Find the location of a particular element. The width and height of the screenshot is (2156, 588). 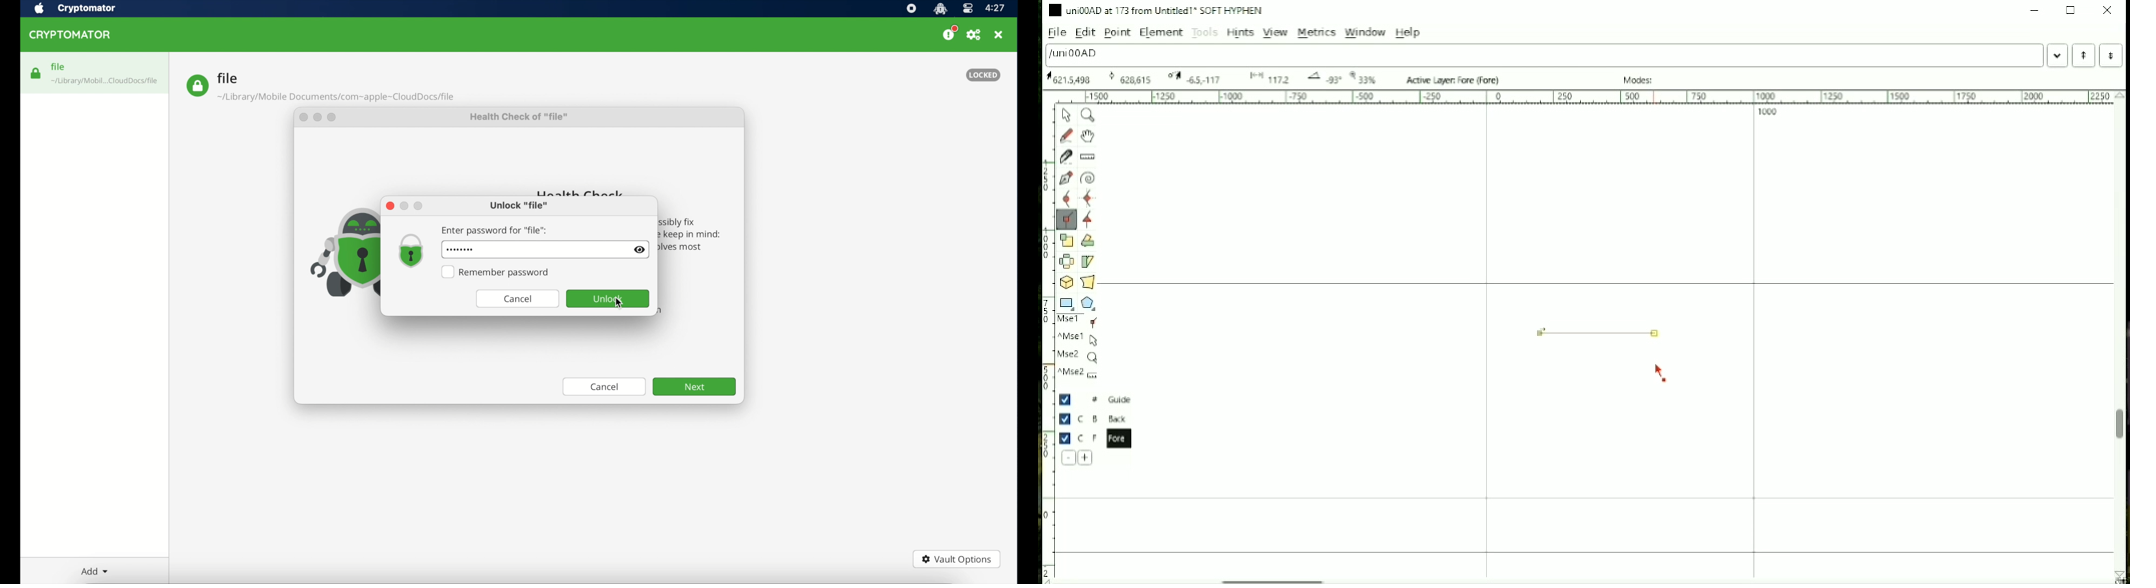

Element is located at coordinates (1160, 33).